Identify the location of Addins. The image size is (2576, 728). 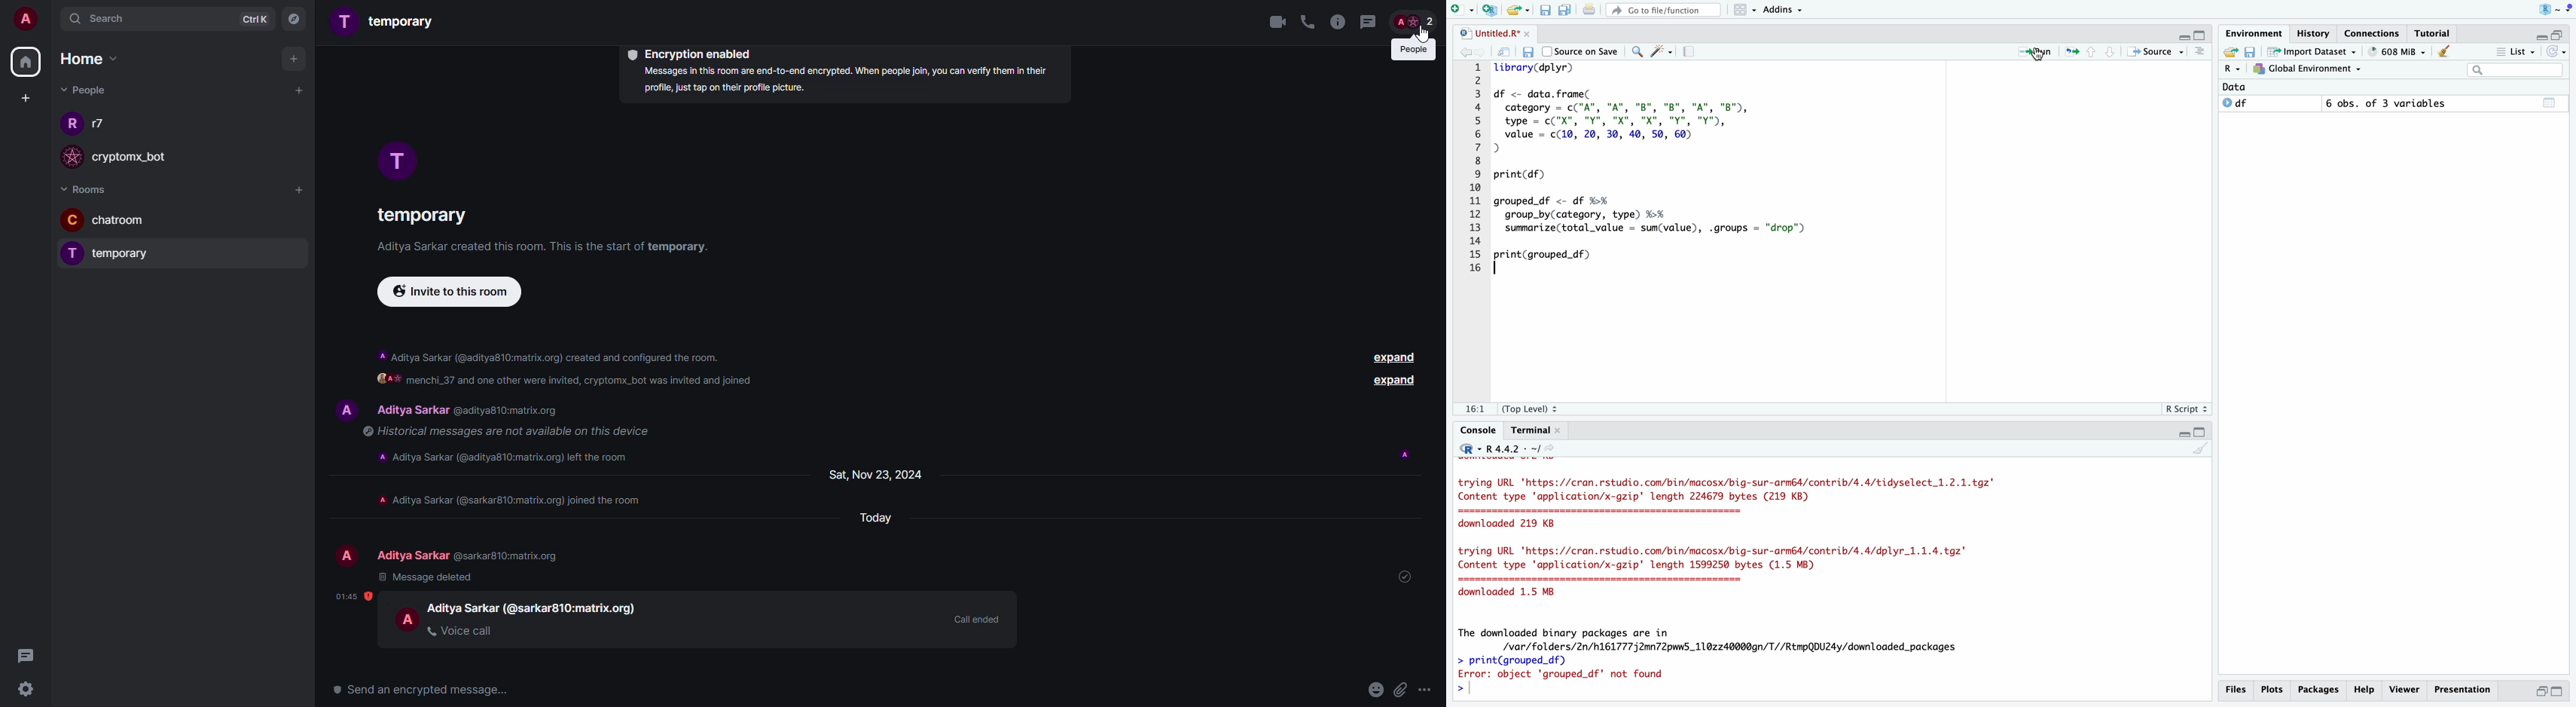
(1783, 9).